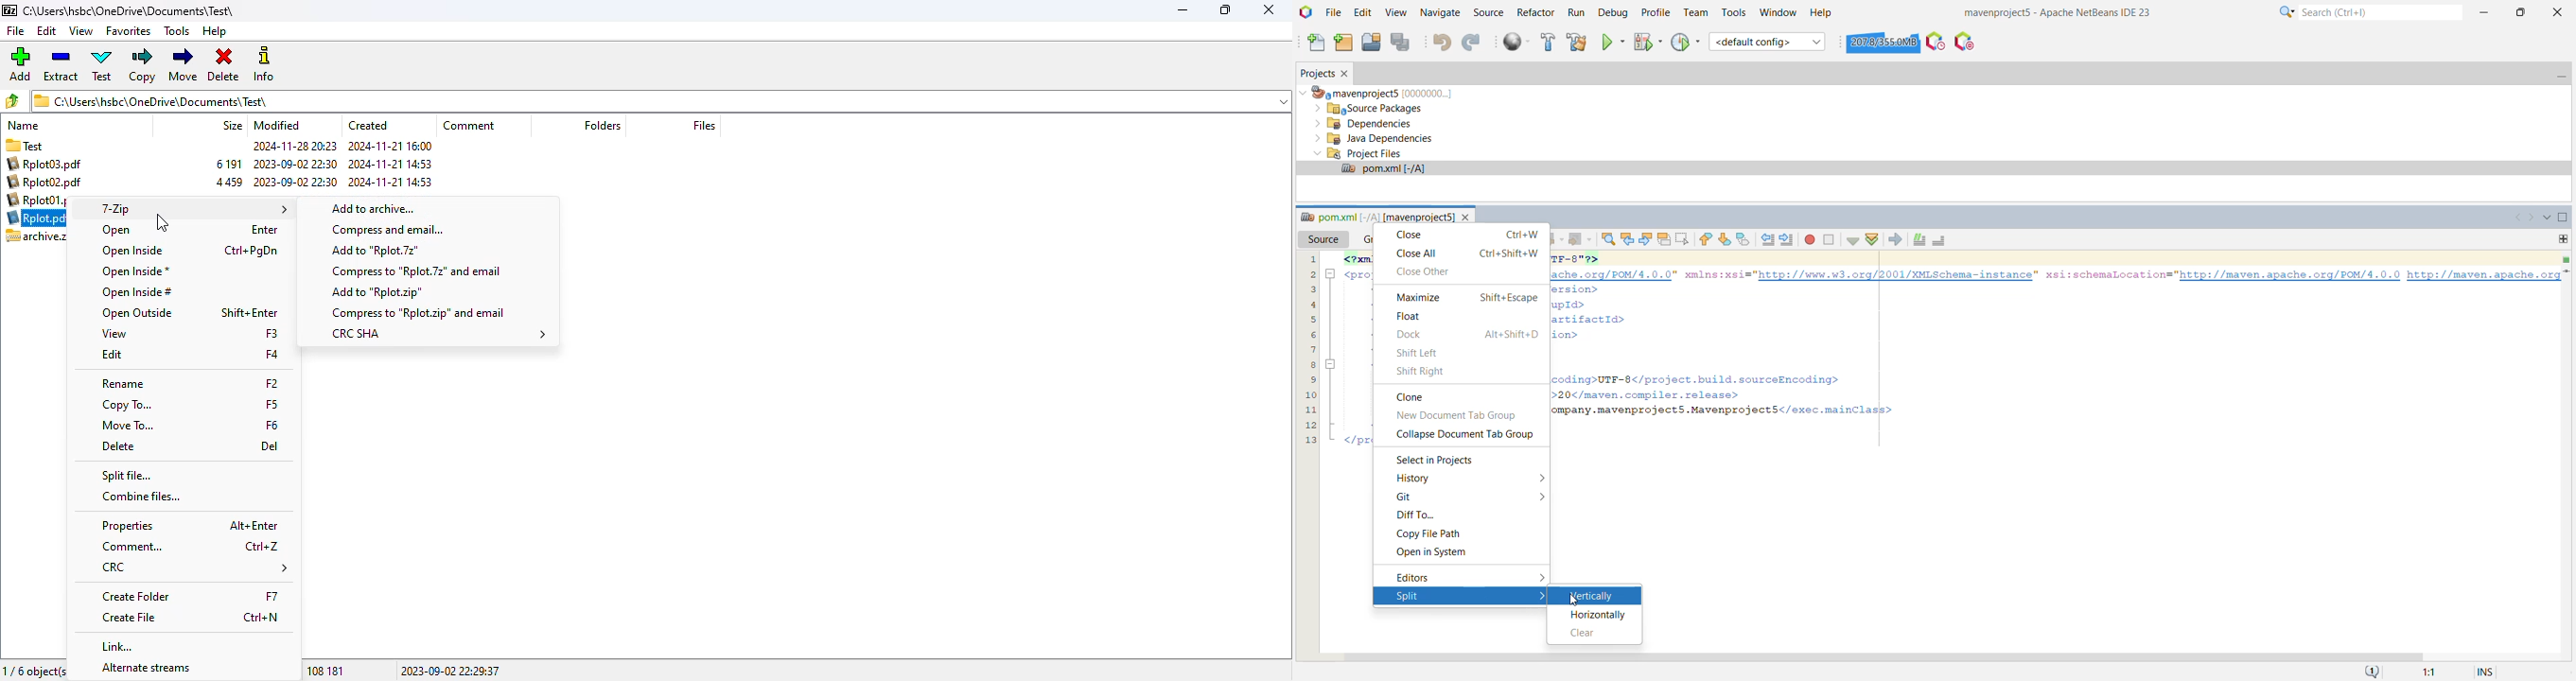 The image size is (2576, 700). Describe the element at coordinates (1375, 108) in the screenshot. I see `Source Packages` at that location.